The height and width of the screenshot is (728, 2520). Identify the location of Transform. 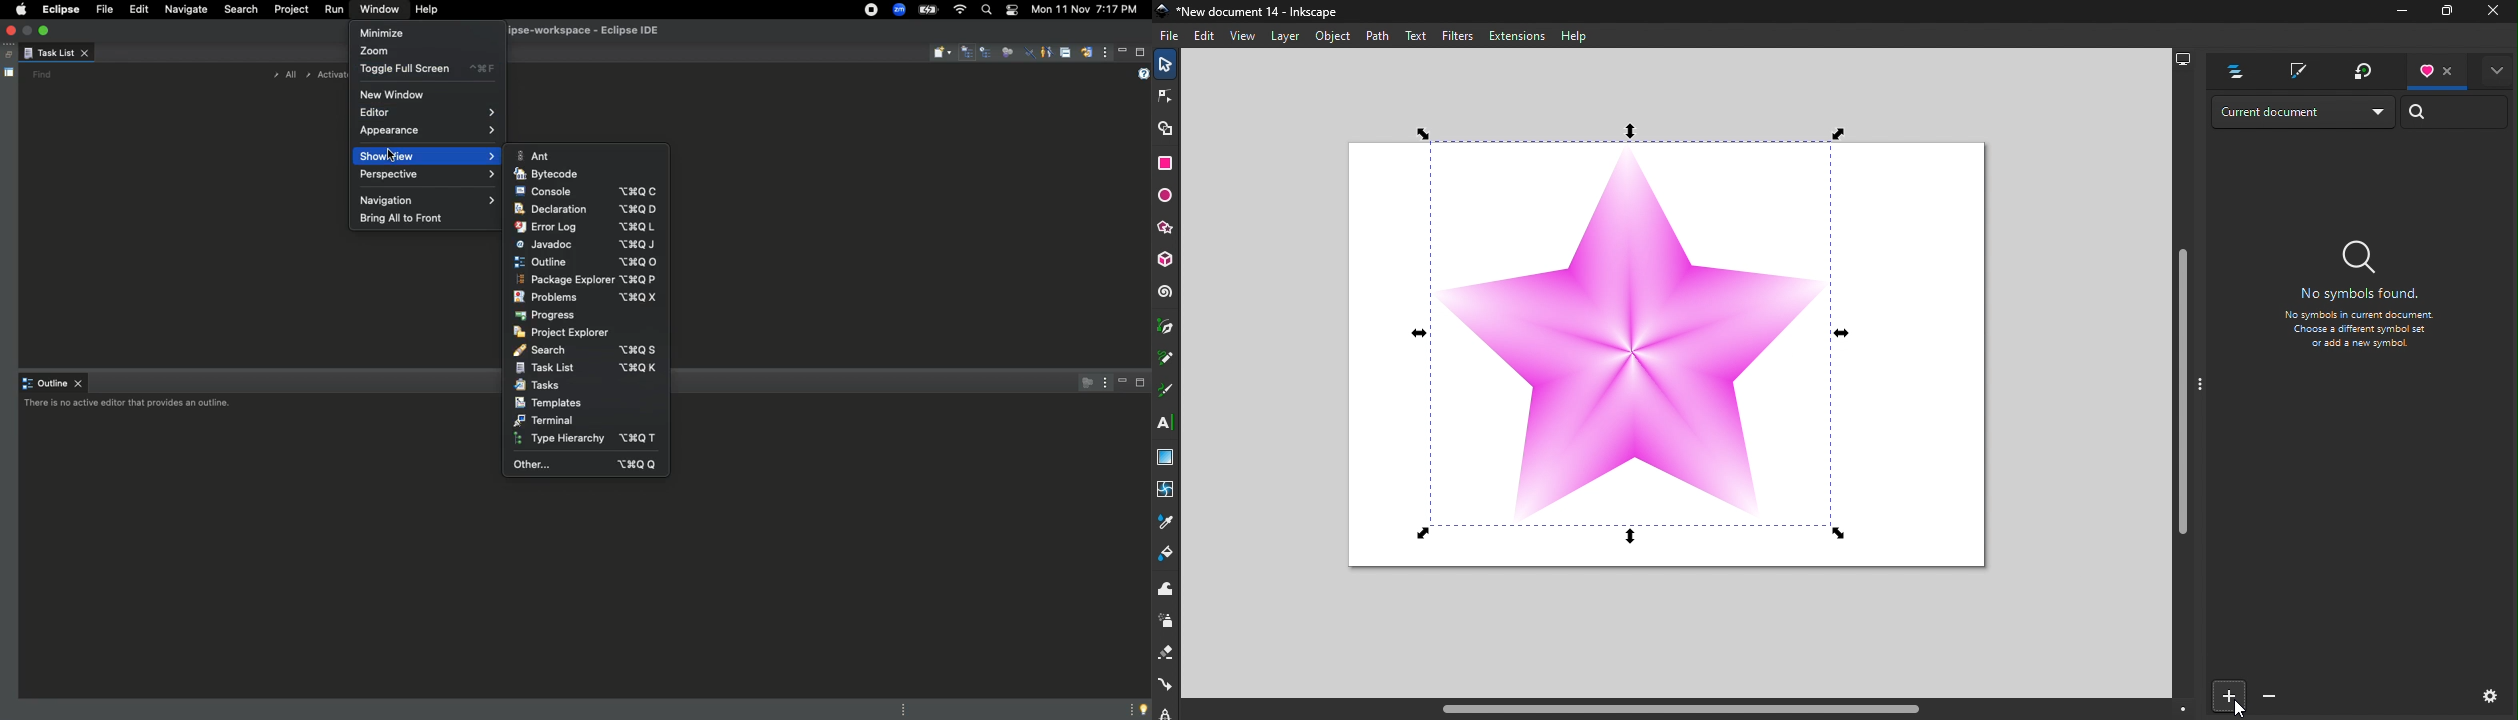
(2363, 69).